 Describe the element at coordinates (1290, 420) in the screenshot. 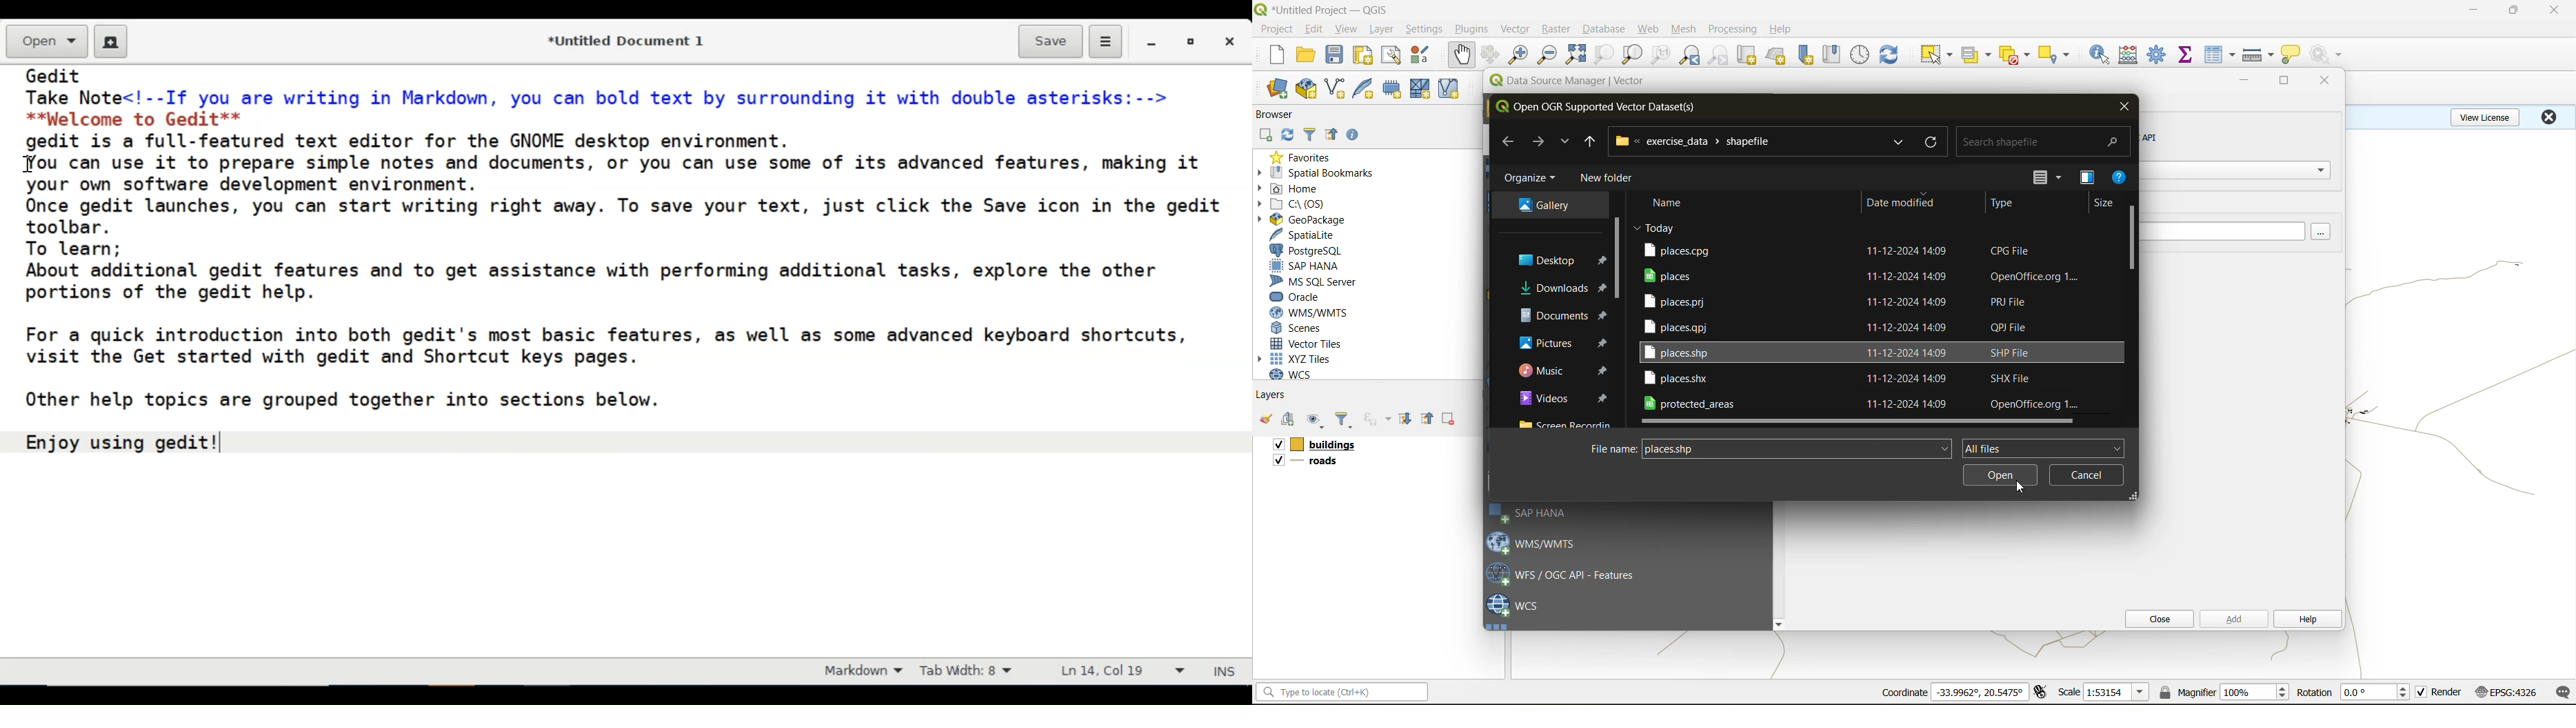

I see `add` at that location.